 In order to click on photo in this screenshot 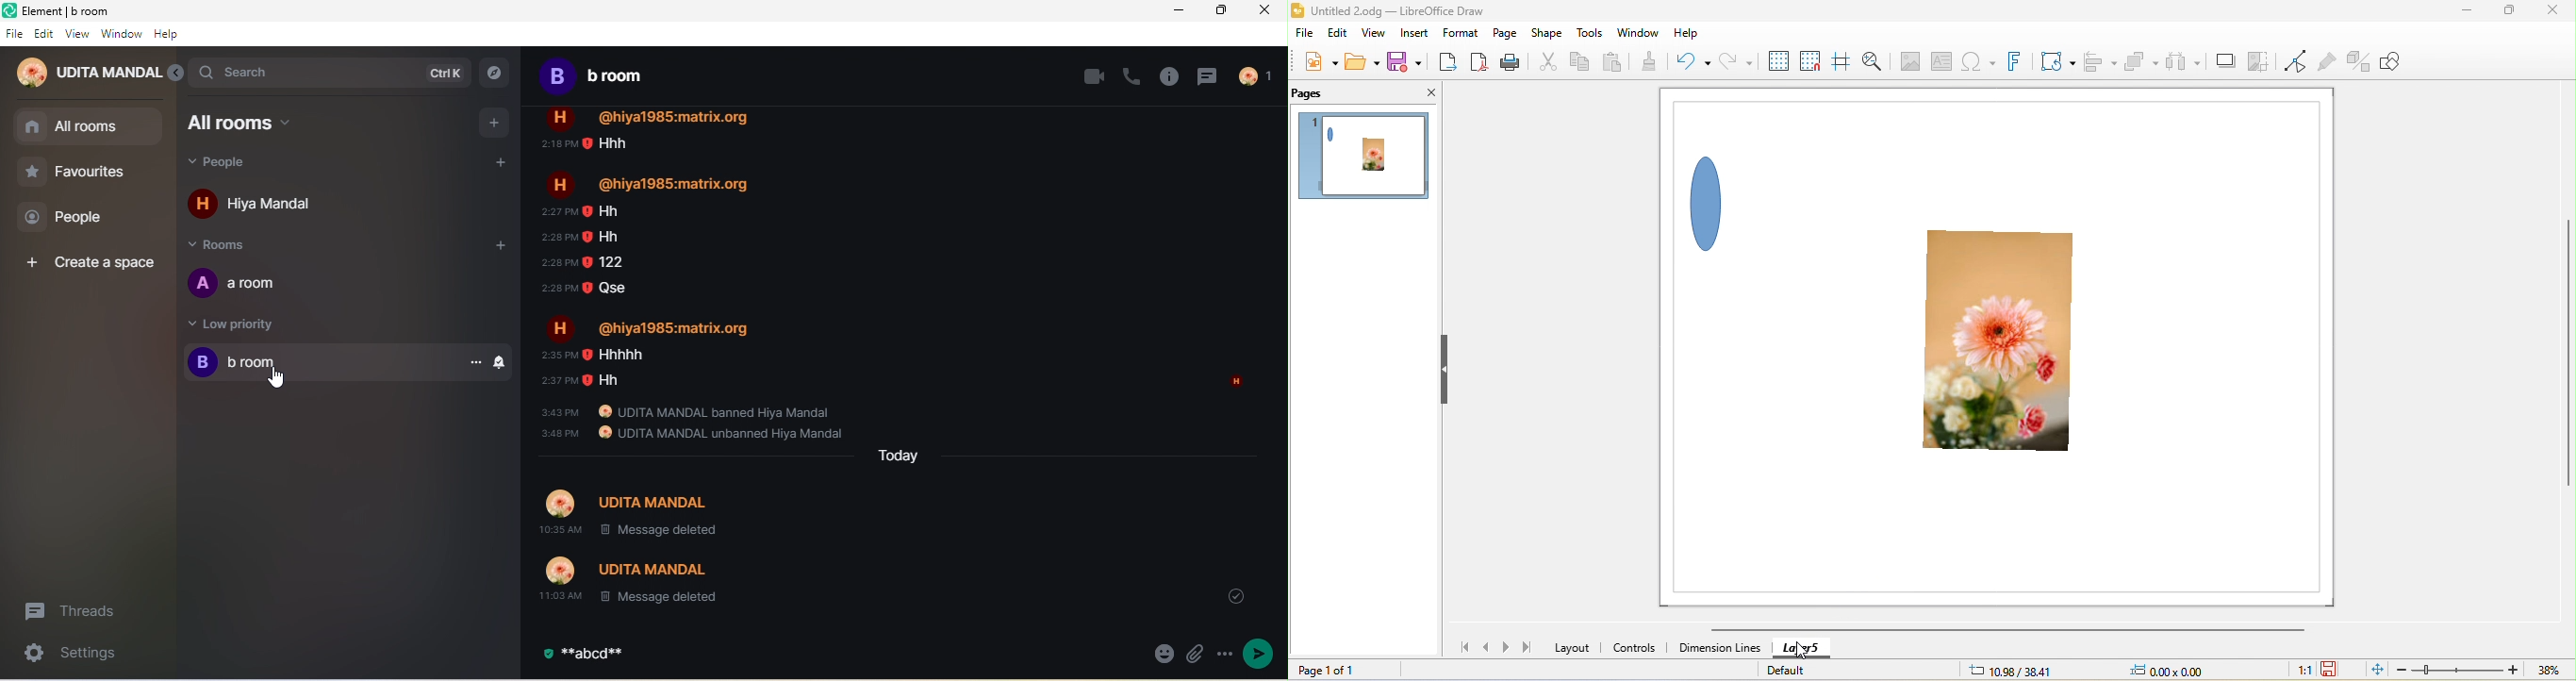, I will do `click(2004, 349)`.